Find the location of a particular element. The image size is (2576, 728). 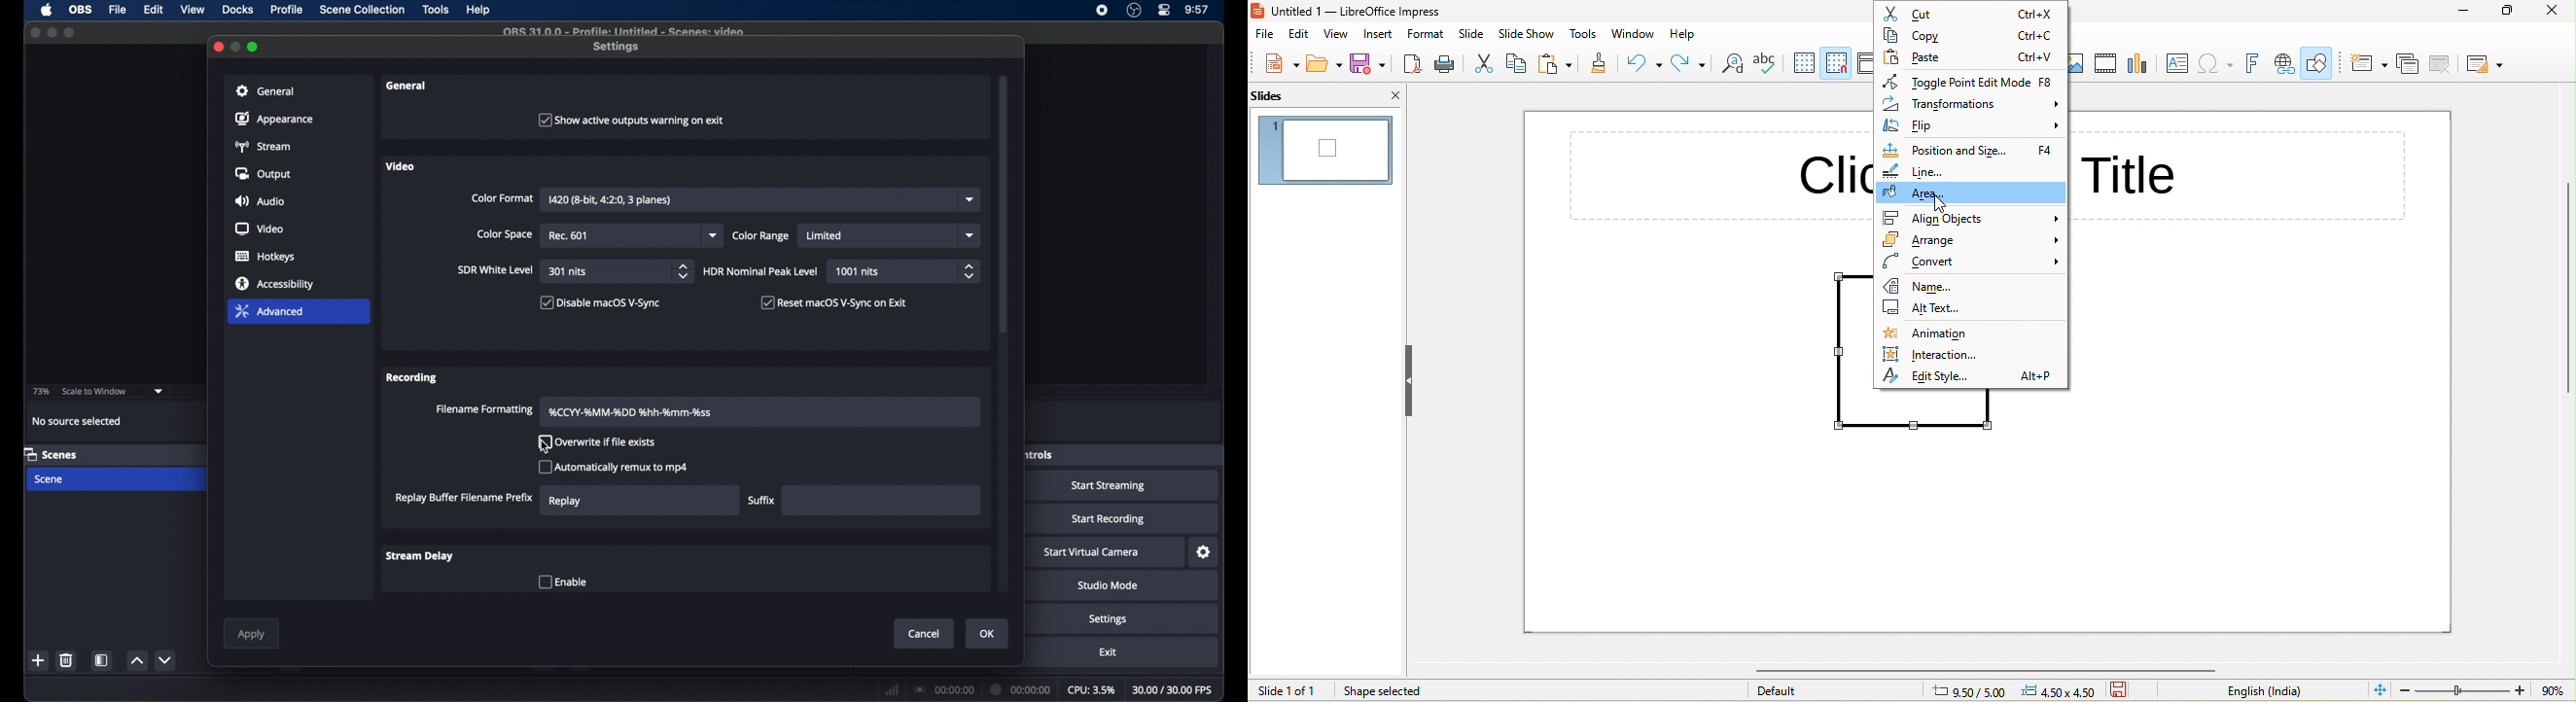

cancel is located at coordinates (924, 634).